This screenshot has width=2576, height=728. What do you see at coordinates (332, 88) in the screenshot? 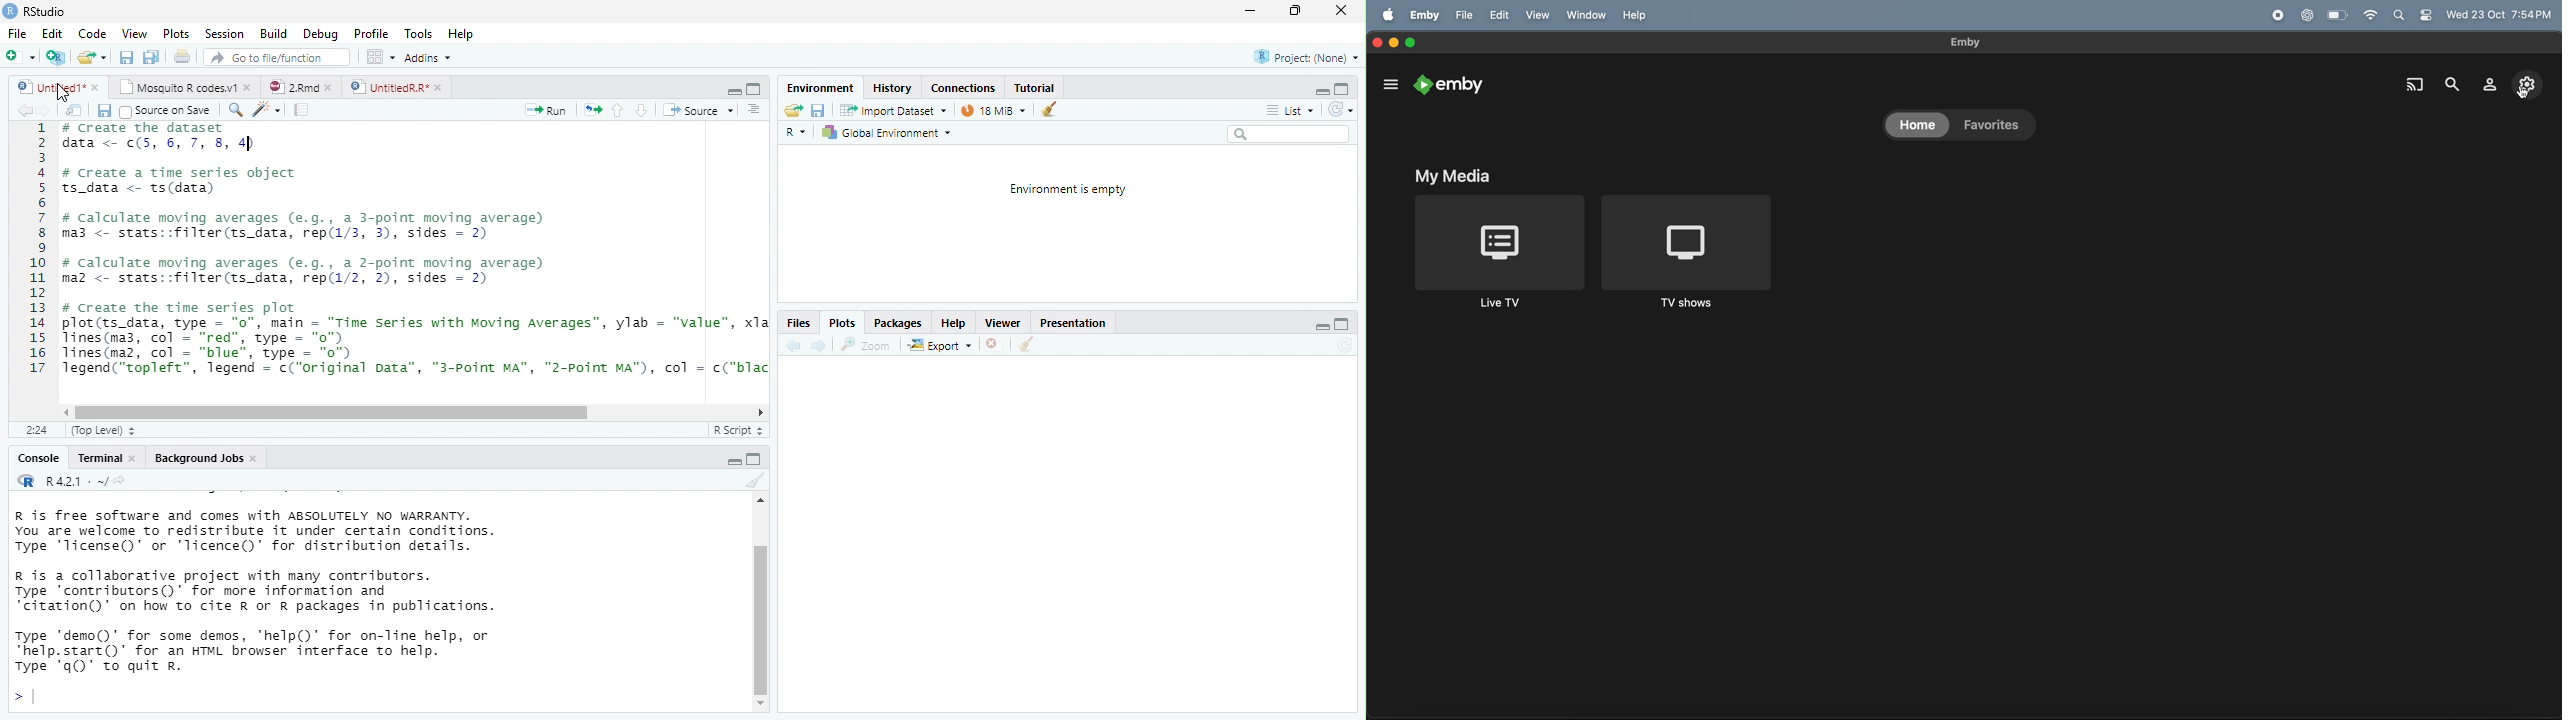
I see `close` at bounding box center [332, 88].